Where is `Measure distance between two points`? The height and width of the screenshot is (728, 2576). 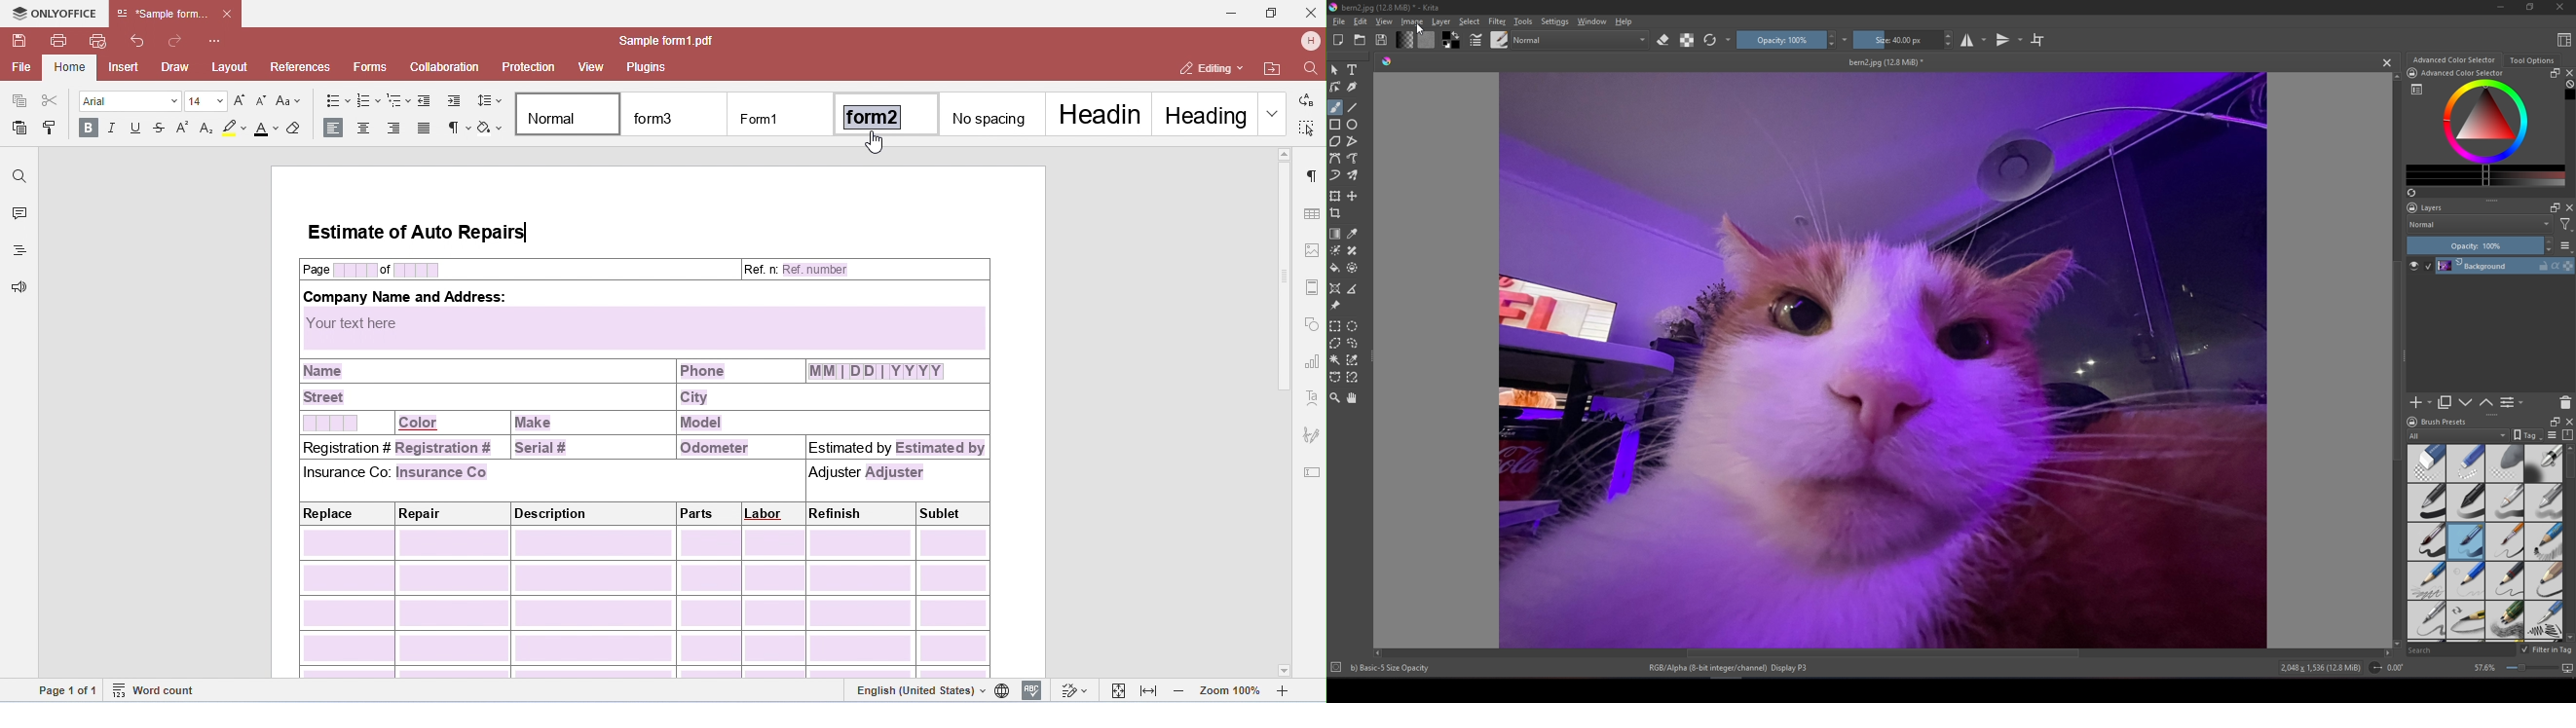 Measure distance between two points is located at coordinates (1351, 289).